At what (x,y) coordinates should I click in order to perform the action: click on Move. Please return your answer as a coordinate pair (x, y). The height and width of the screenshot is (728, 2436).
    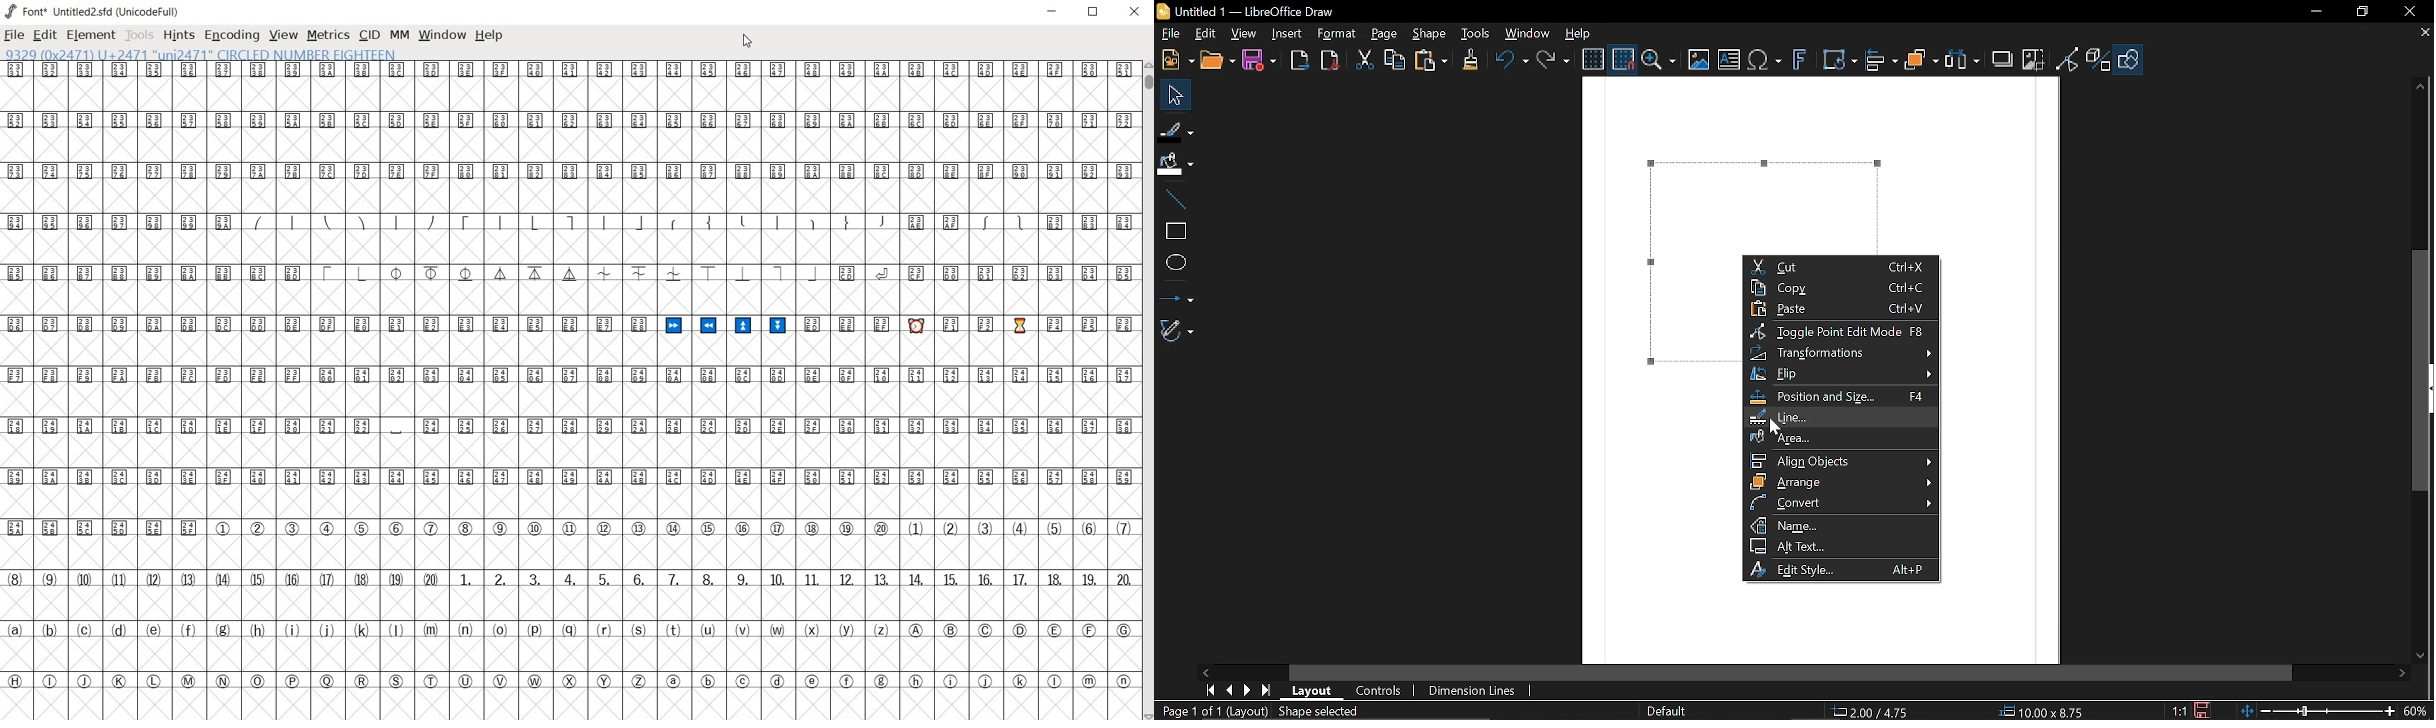
    Looking at the image, I should click on (1171, 94).